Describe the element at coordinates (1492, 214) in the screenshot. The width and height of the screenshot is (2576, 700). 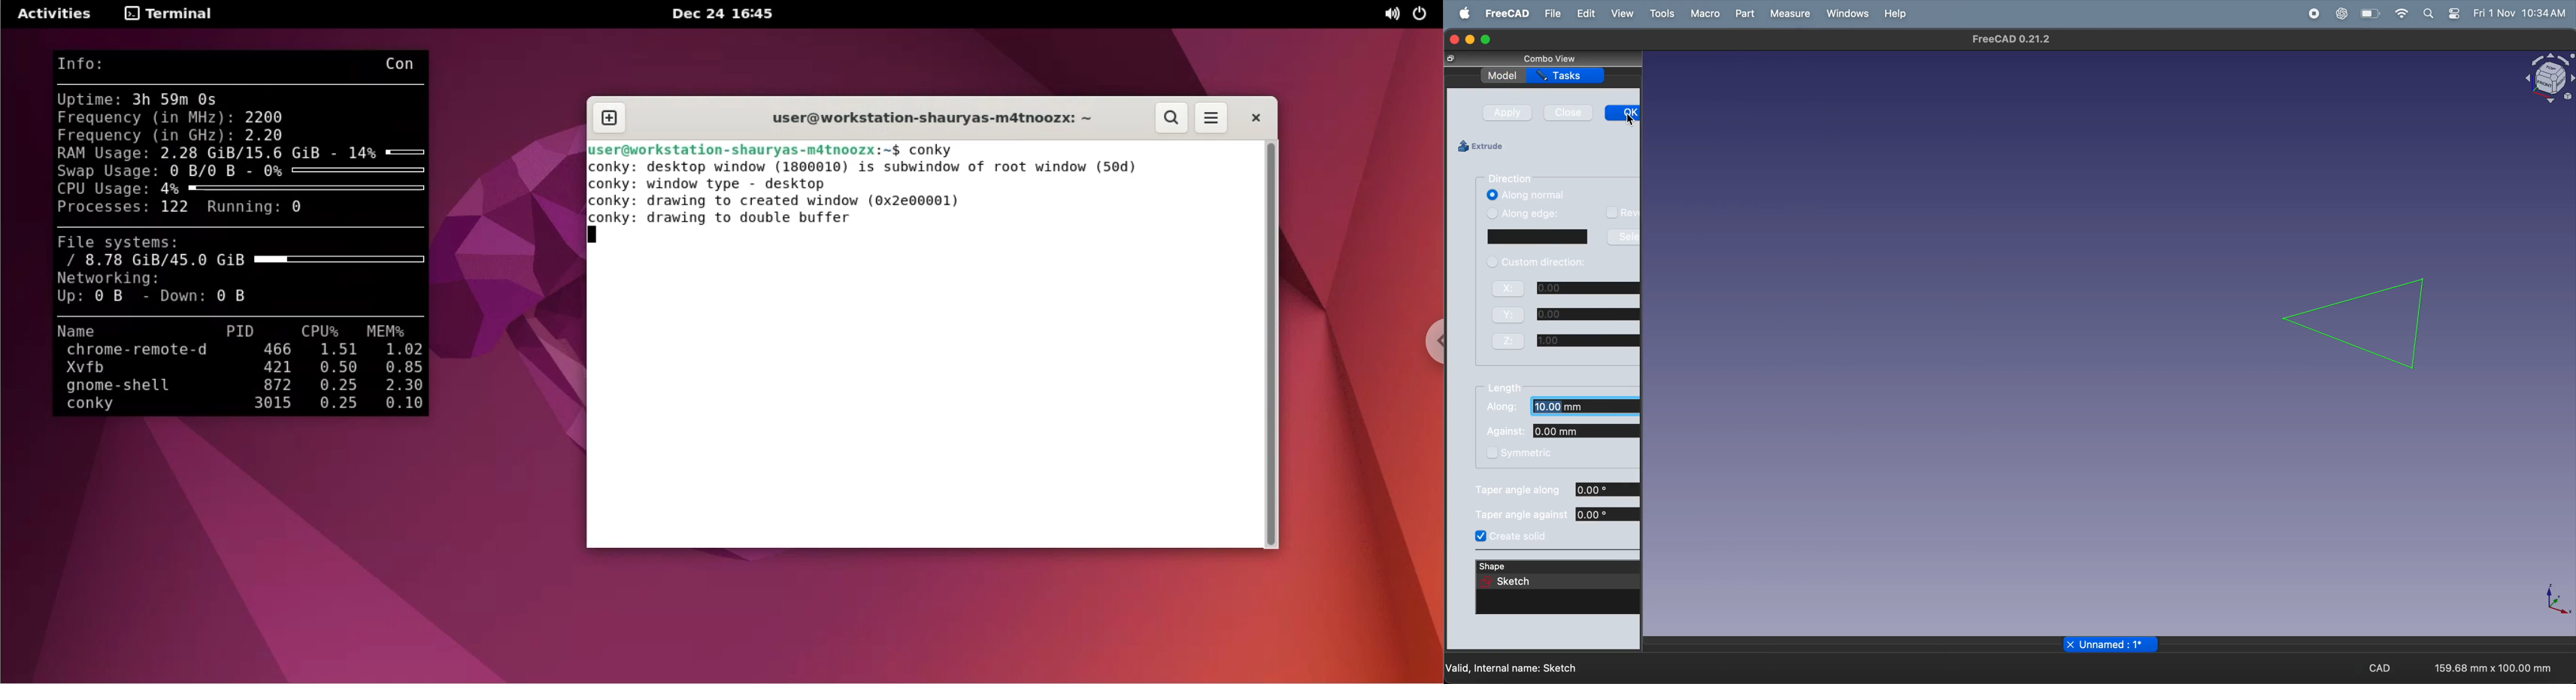
I see `checkbox ` at that location.